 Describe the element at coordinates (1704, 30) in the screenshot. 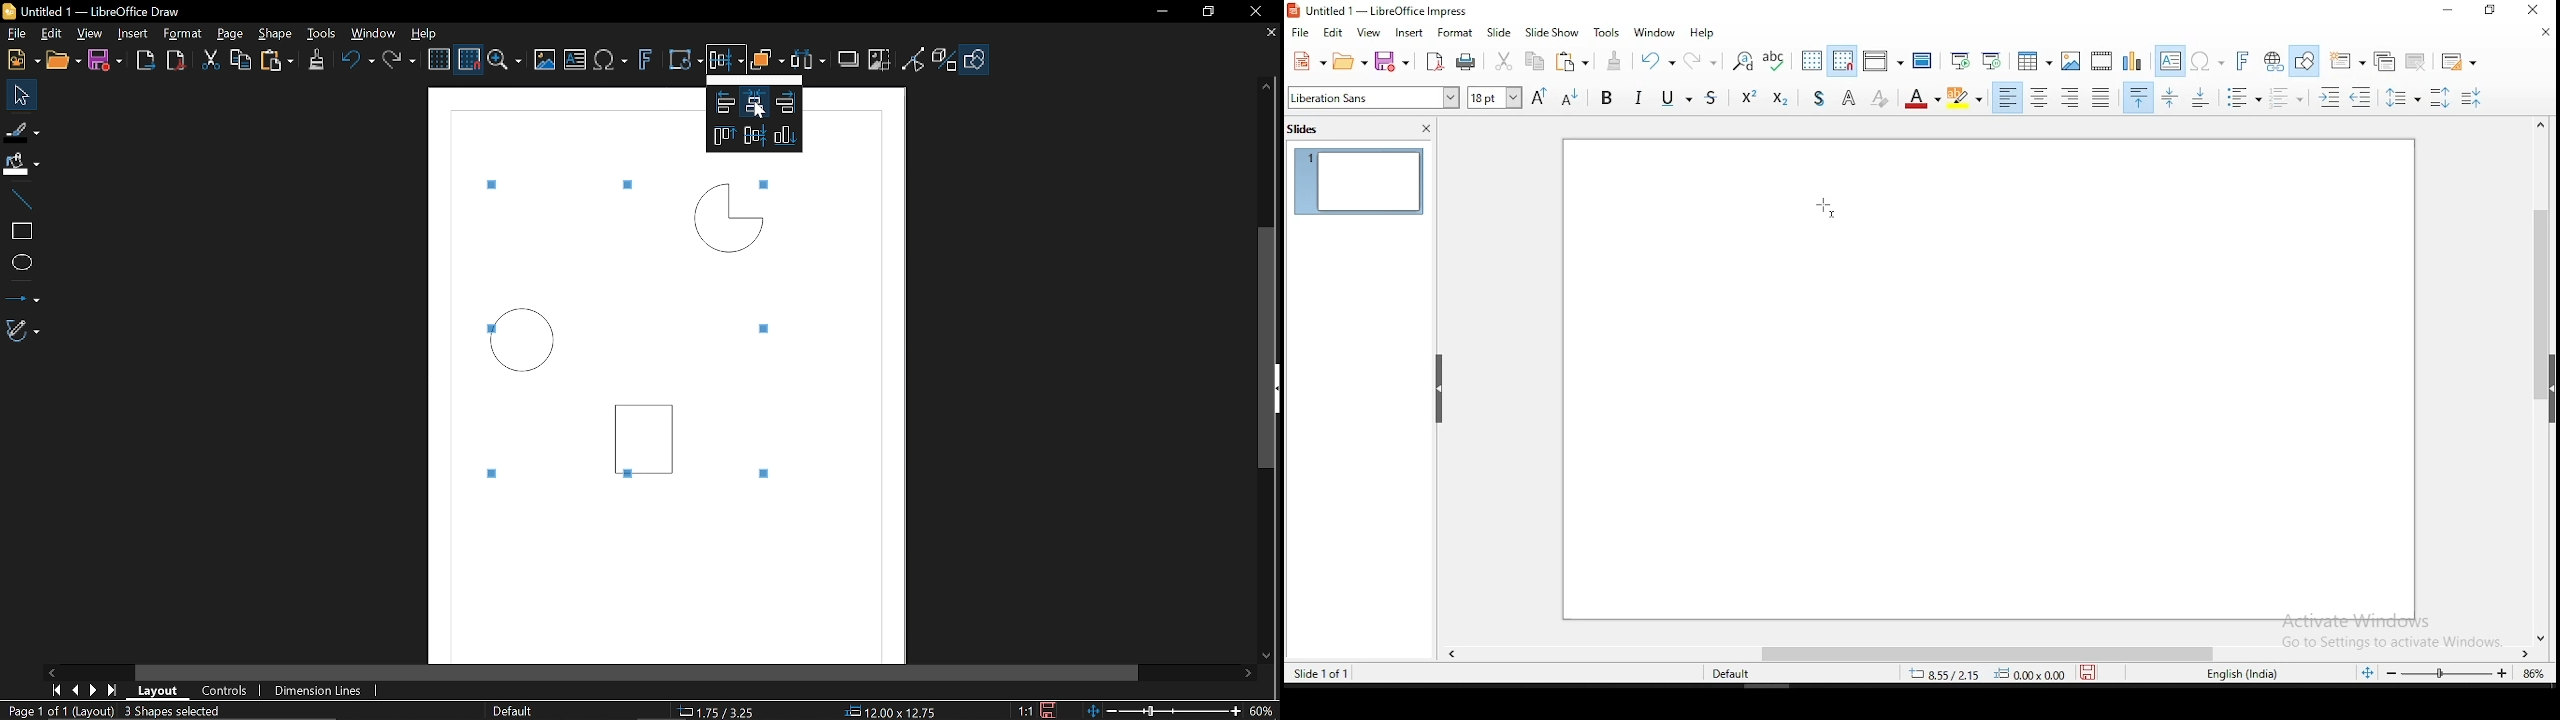

I see `help` at that location.